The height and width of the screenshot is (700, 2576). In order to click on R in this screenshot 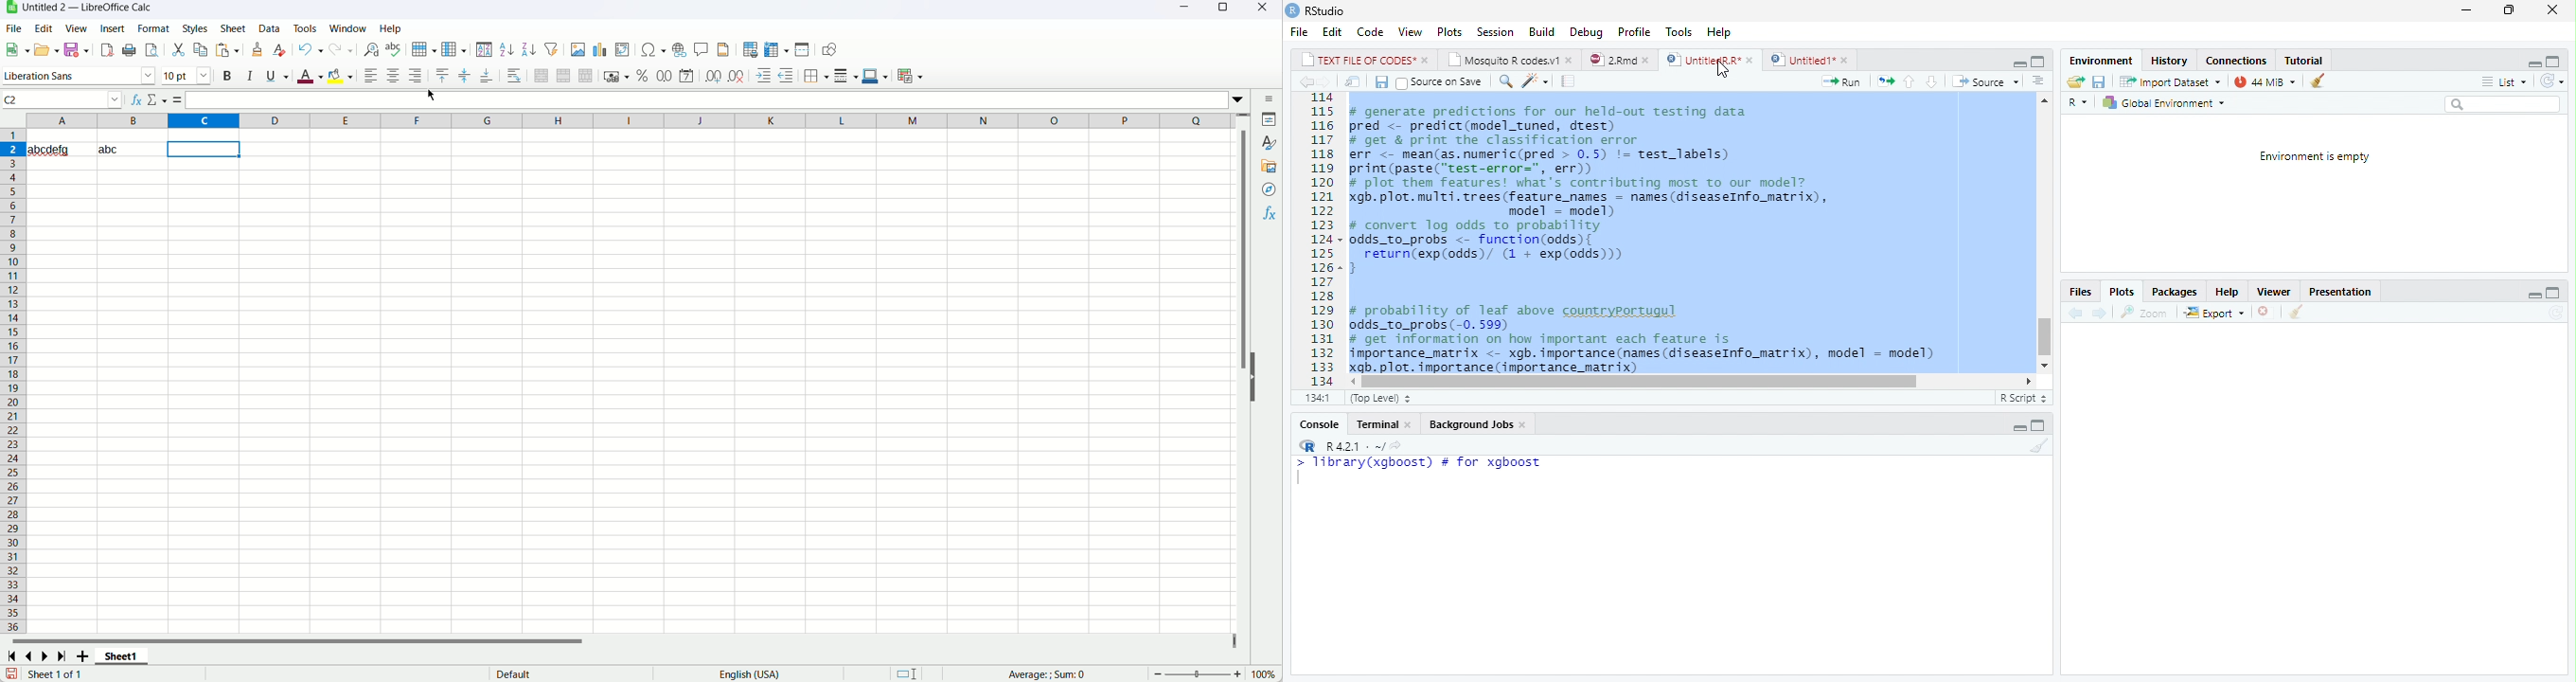, I will do `click(1306, 445)`.